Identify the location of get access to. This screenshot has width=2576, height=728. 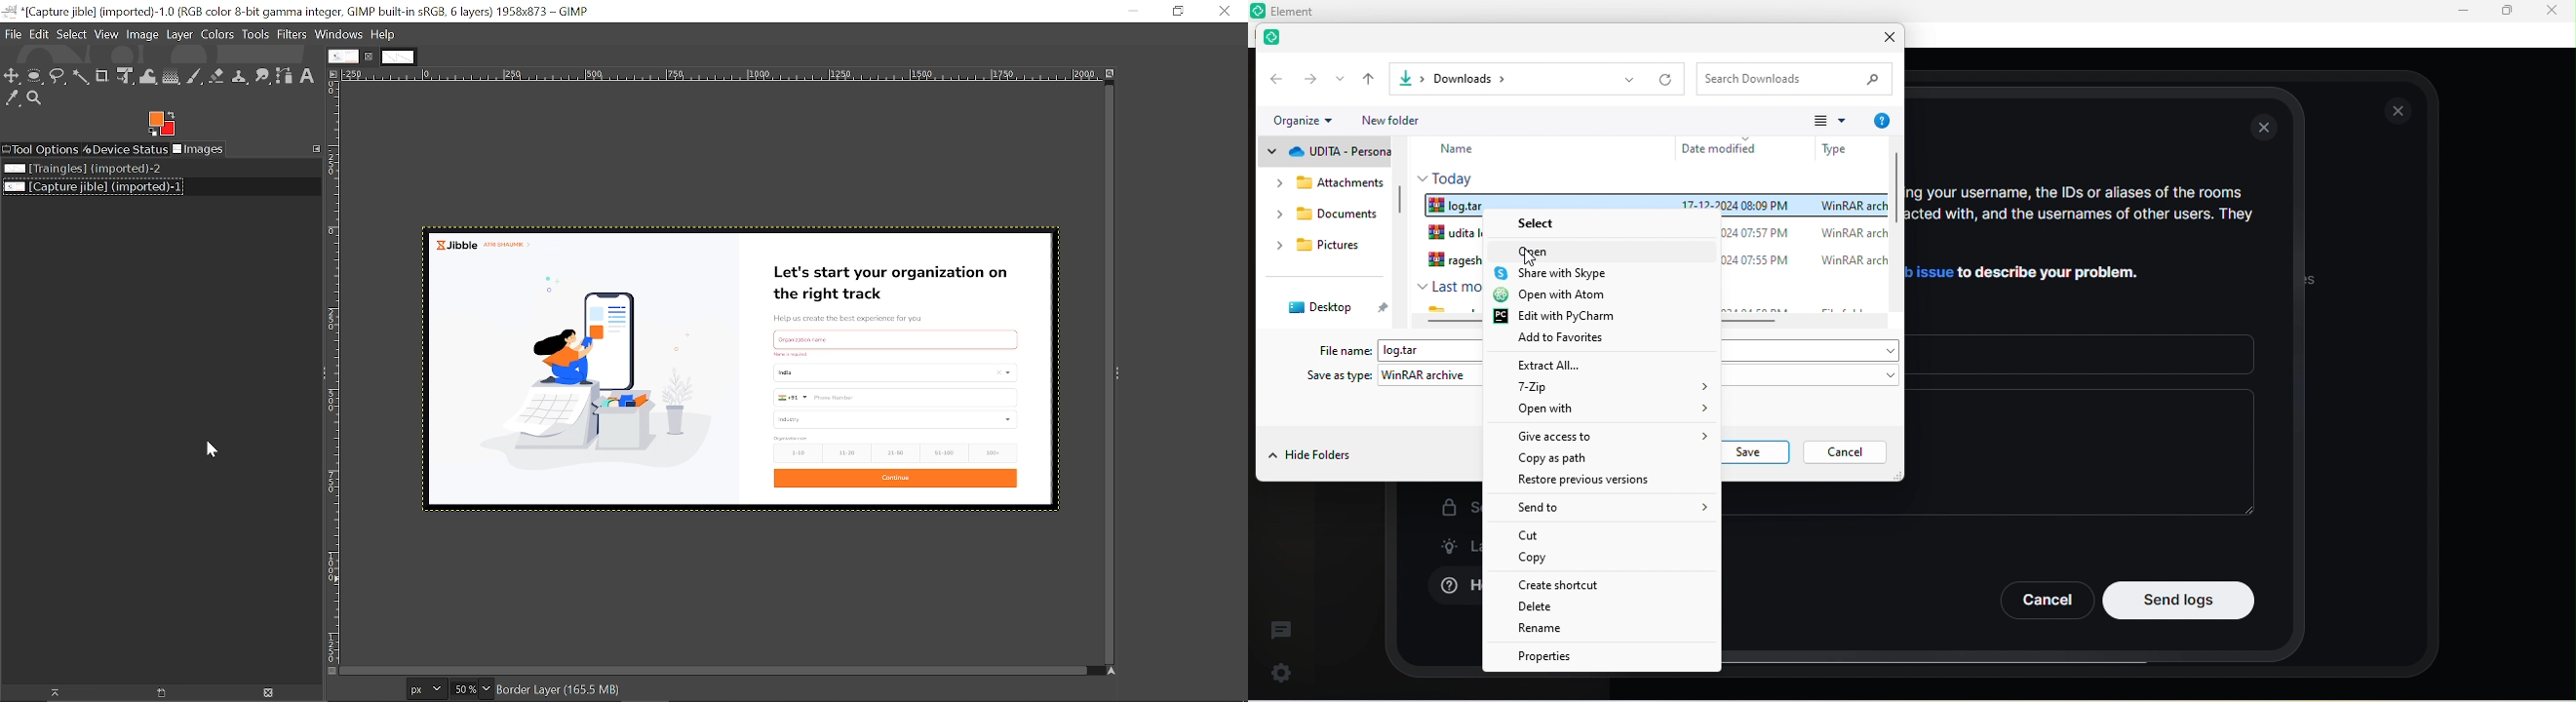
(1602, 439).